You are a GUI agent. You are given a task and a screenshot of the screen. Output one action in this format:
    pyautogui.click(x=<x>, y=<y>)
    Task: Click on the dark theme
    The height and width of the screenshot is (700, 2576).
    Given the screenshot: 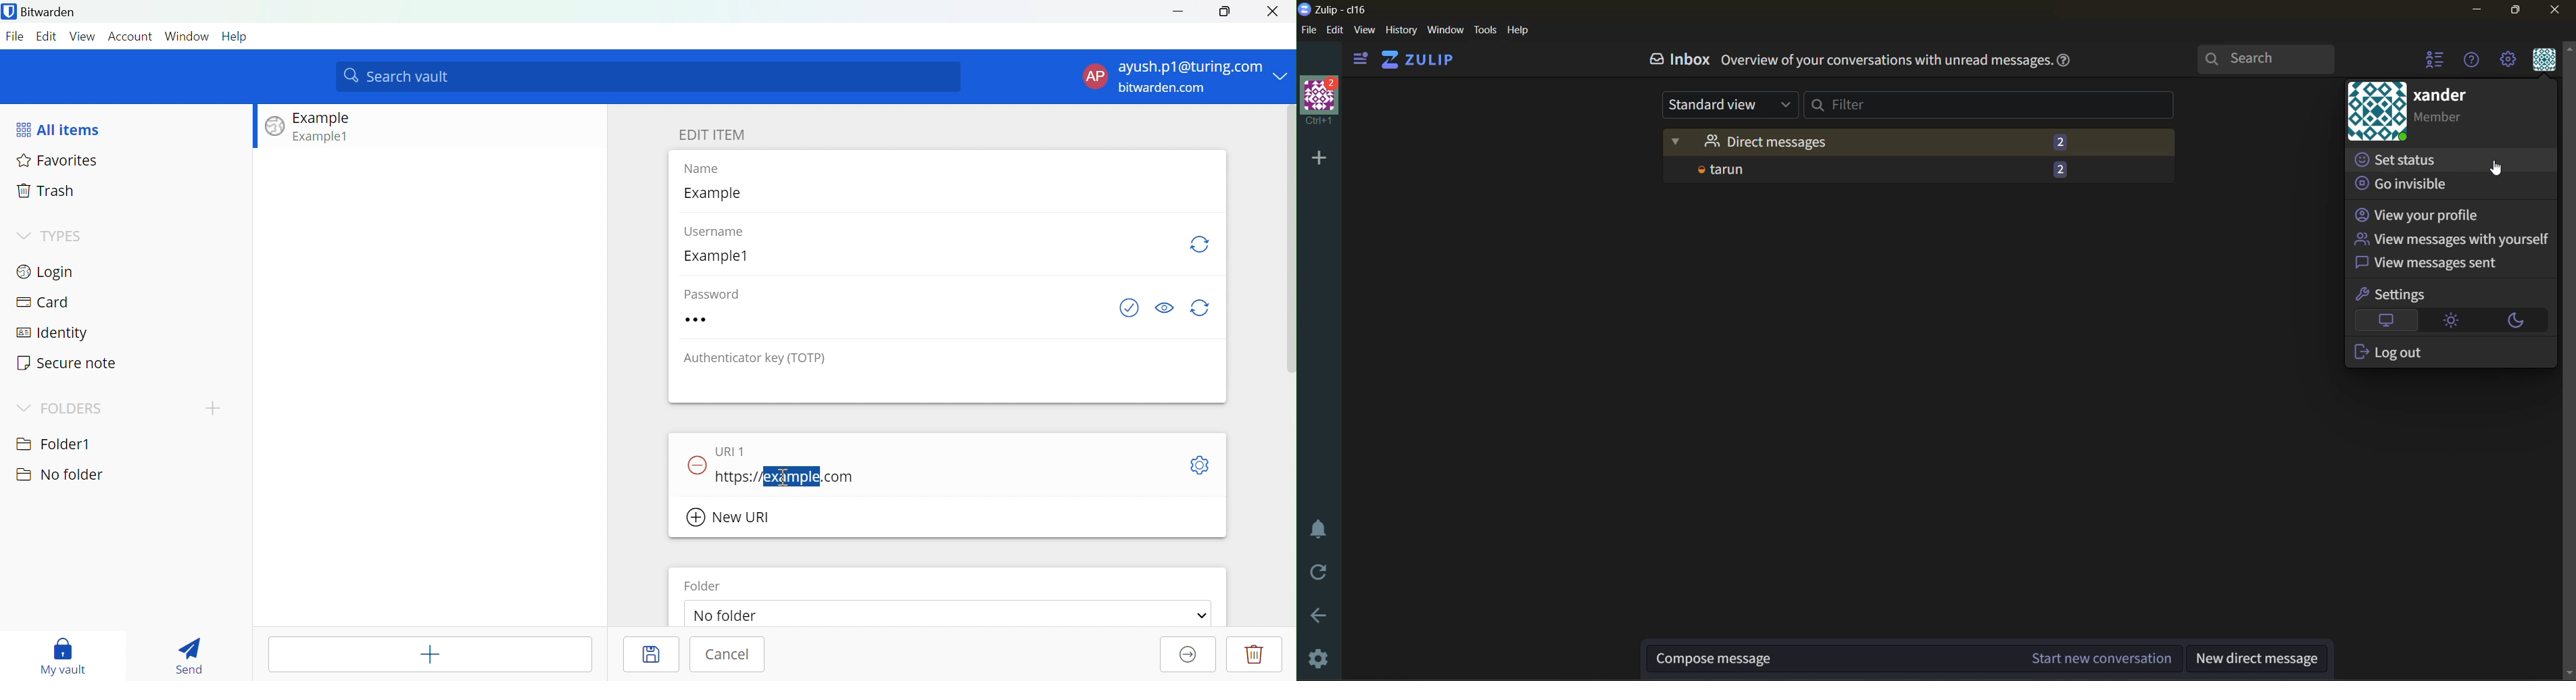 What is the action you would take?
    pyautogui.click(x=2517, y=322)
    